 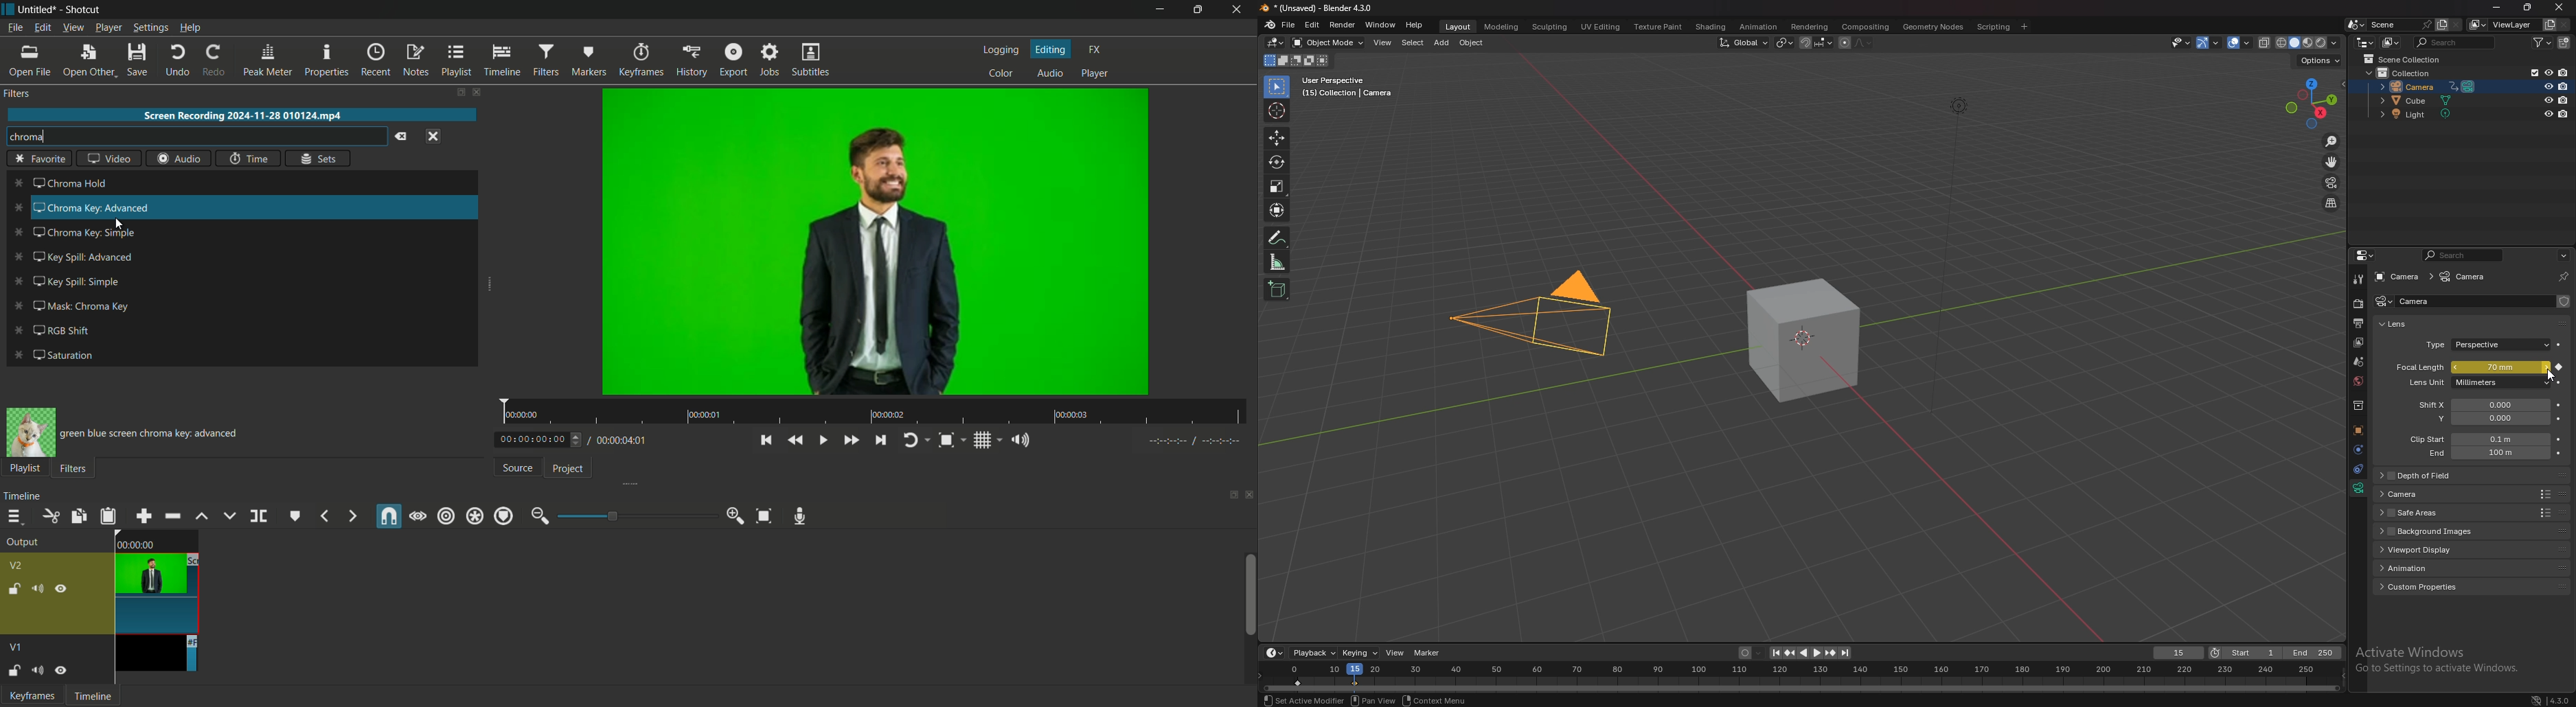 I want to click on close filter pane, so click(x=480, y=93).